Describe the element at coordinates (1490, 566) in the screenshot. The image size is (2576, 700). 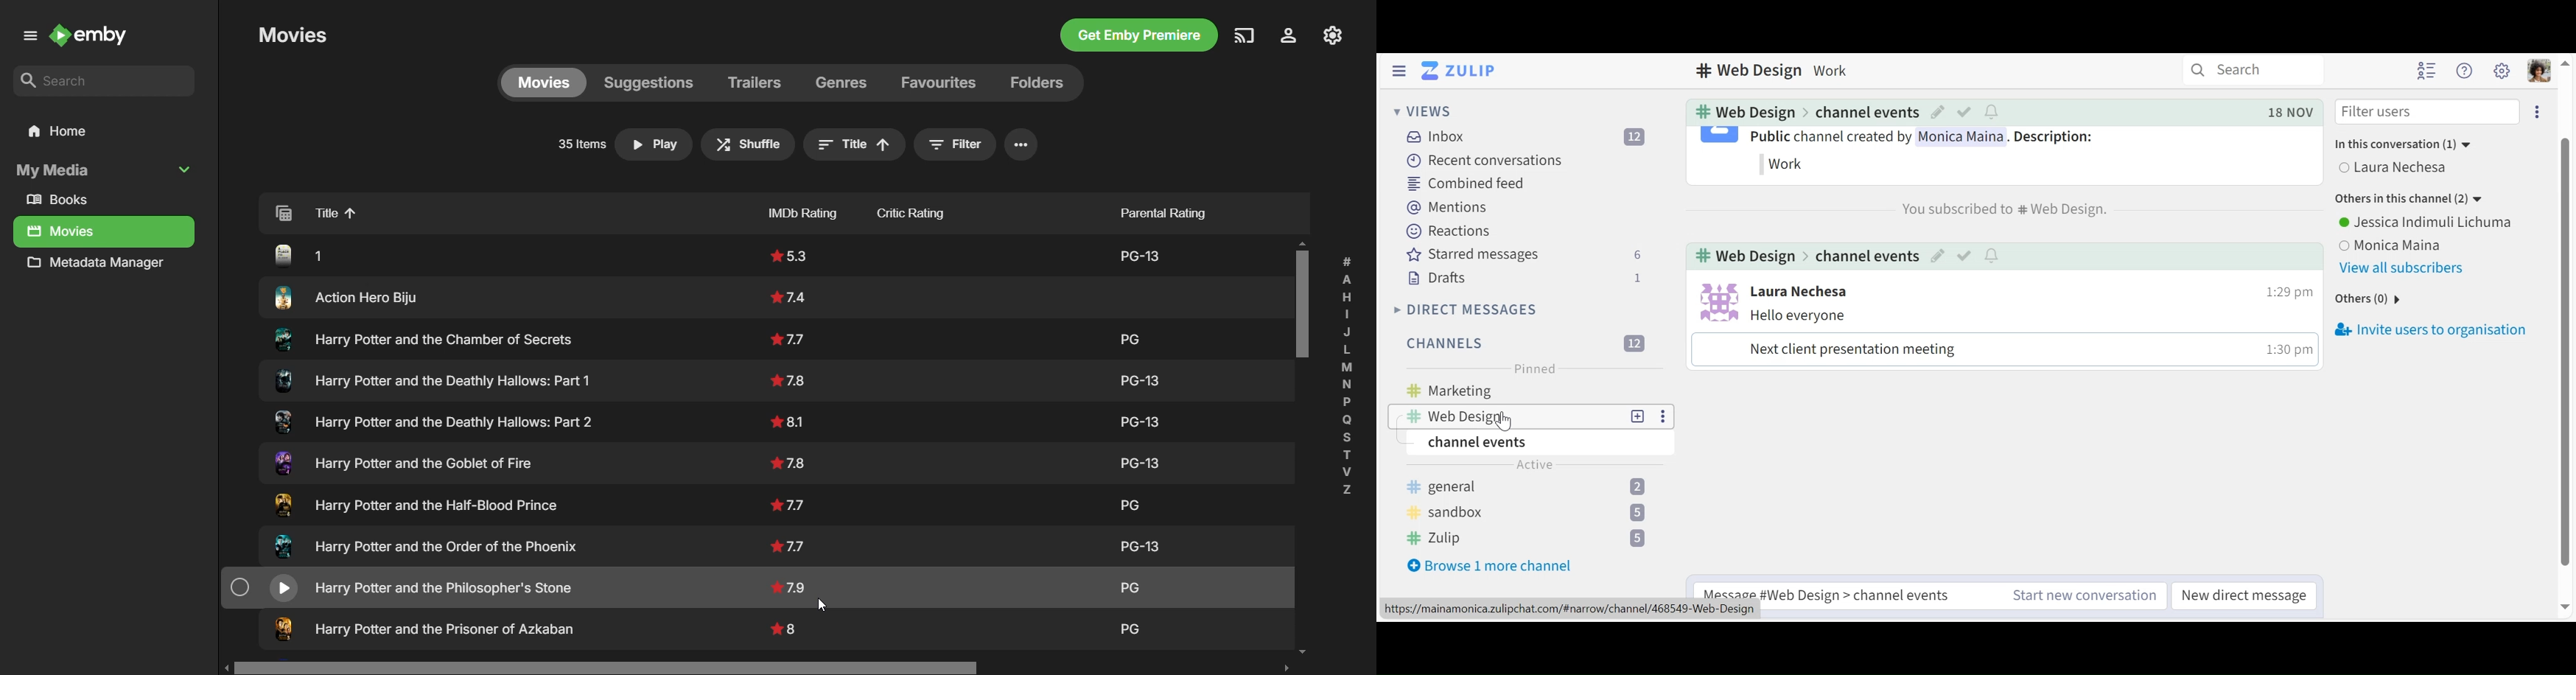
I see `Browse more channel` at that location.